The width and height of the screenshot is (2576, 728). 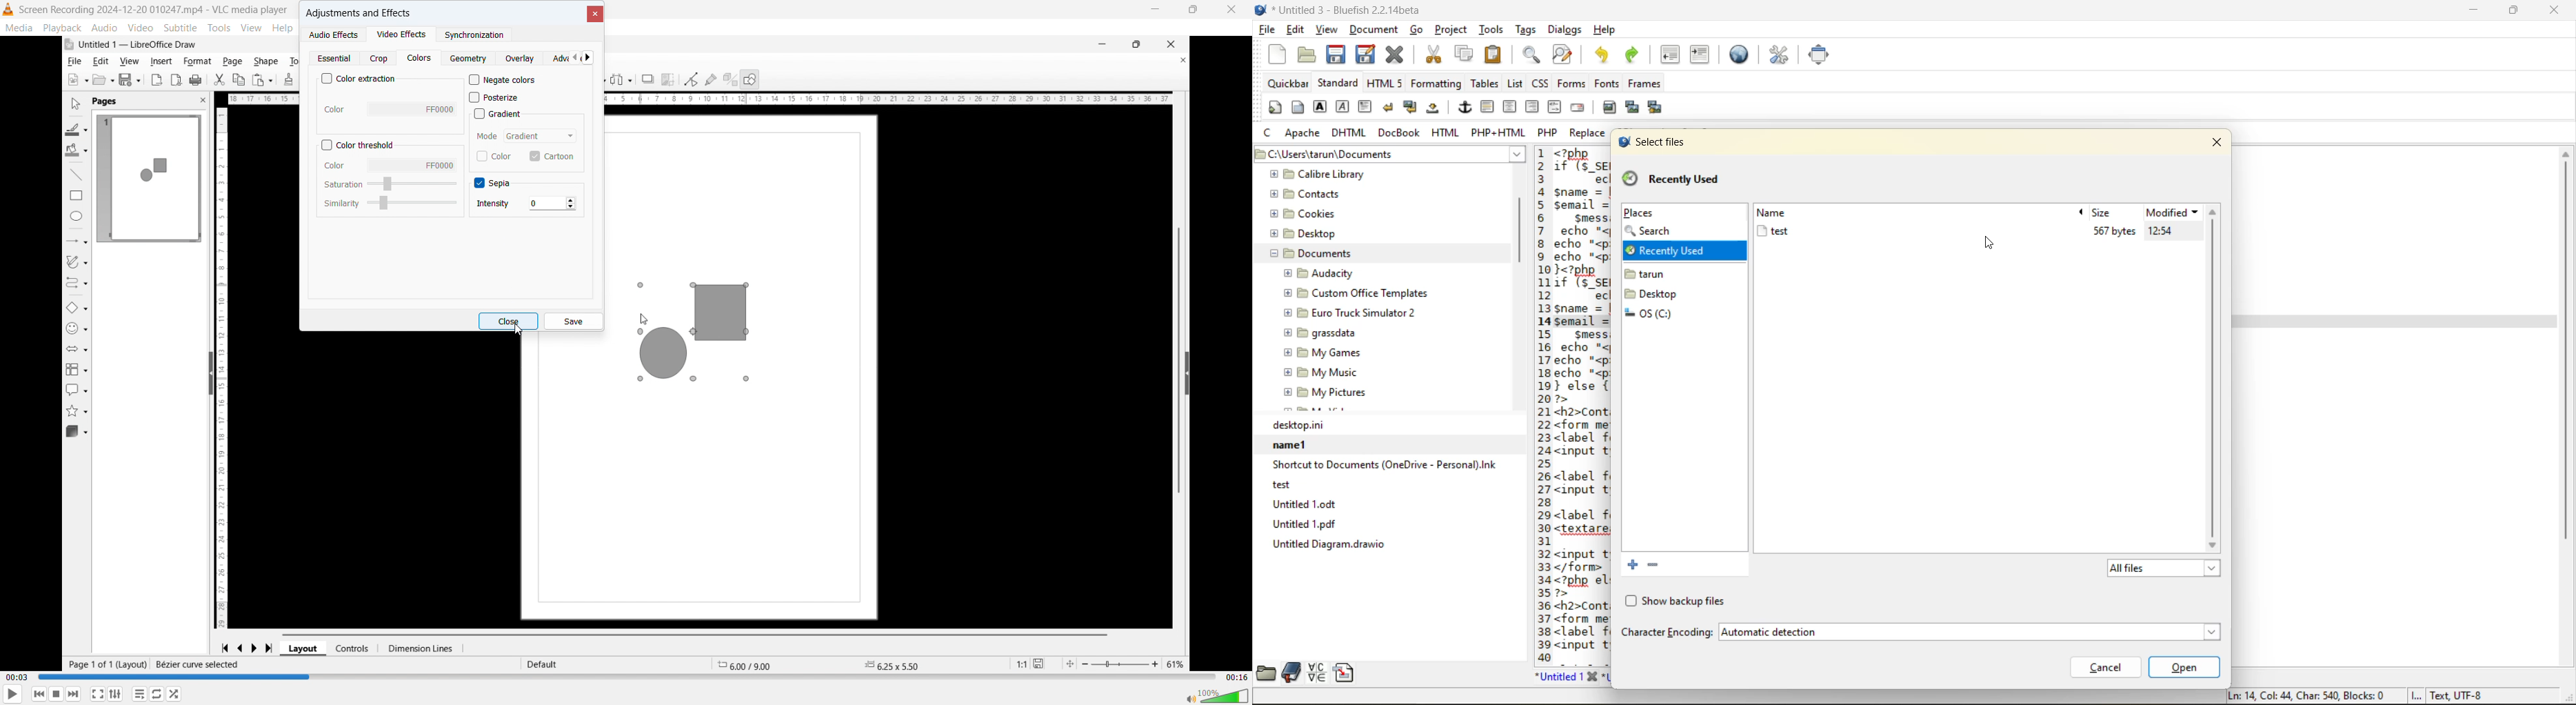 I want to click on posterize , so click(x=495, y=97).